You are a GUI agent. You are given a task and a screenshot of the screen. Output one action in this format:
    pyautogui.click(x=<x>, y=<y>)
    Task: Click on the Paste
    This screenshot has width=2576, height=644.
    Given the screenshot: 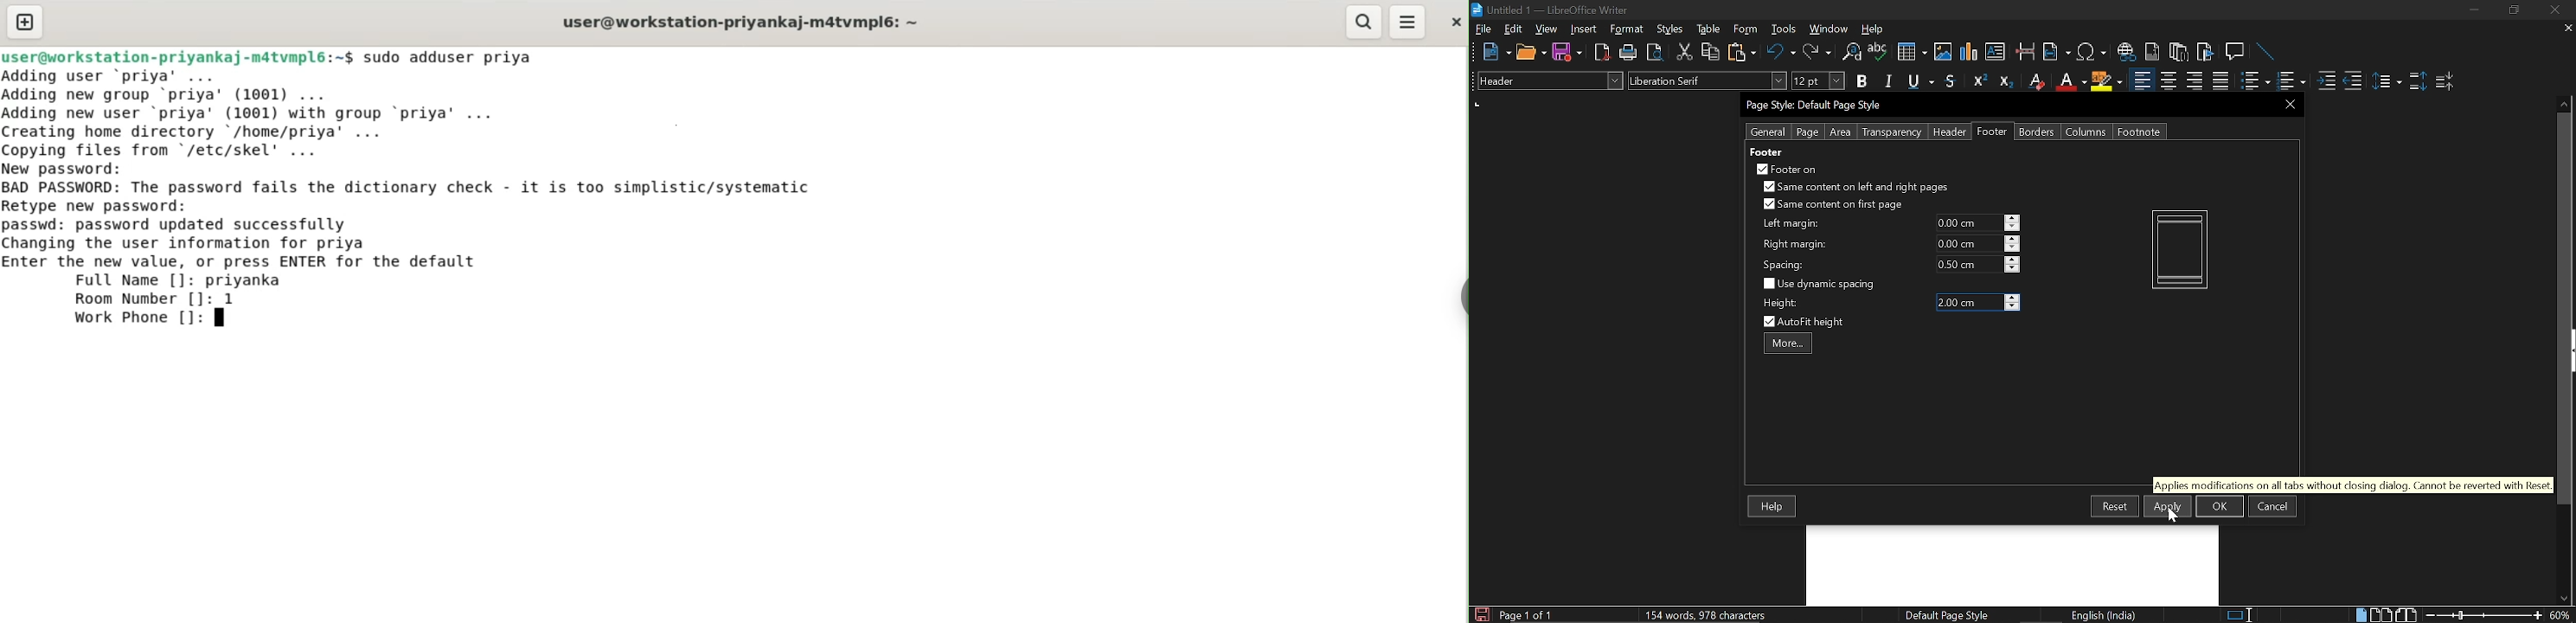 What is the action you would take?
    pyautogui.click(x=1740, y=51)
    